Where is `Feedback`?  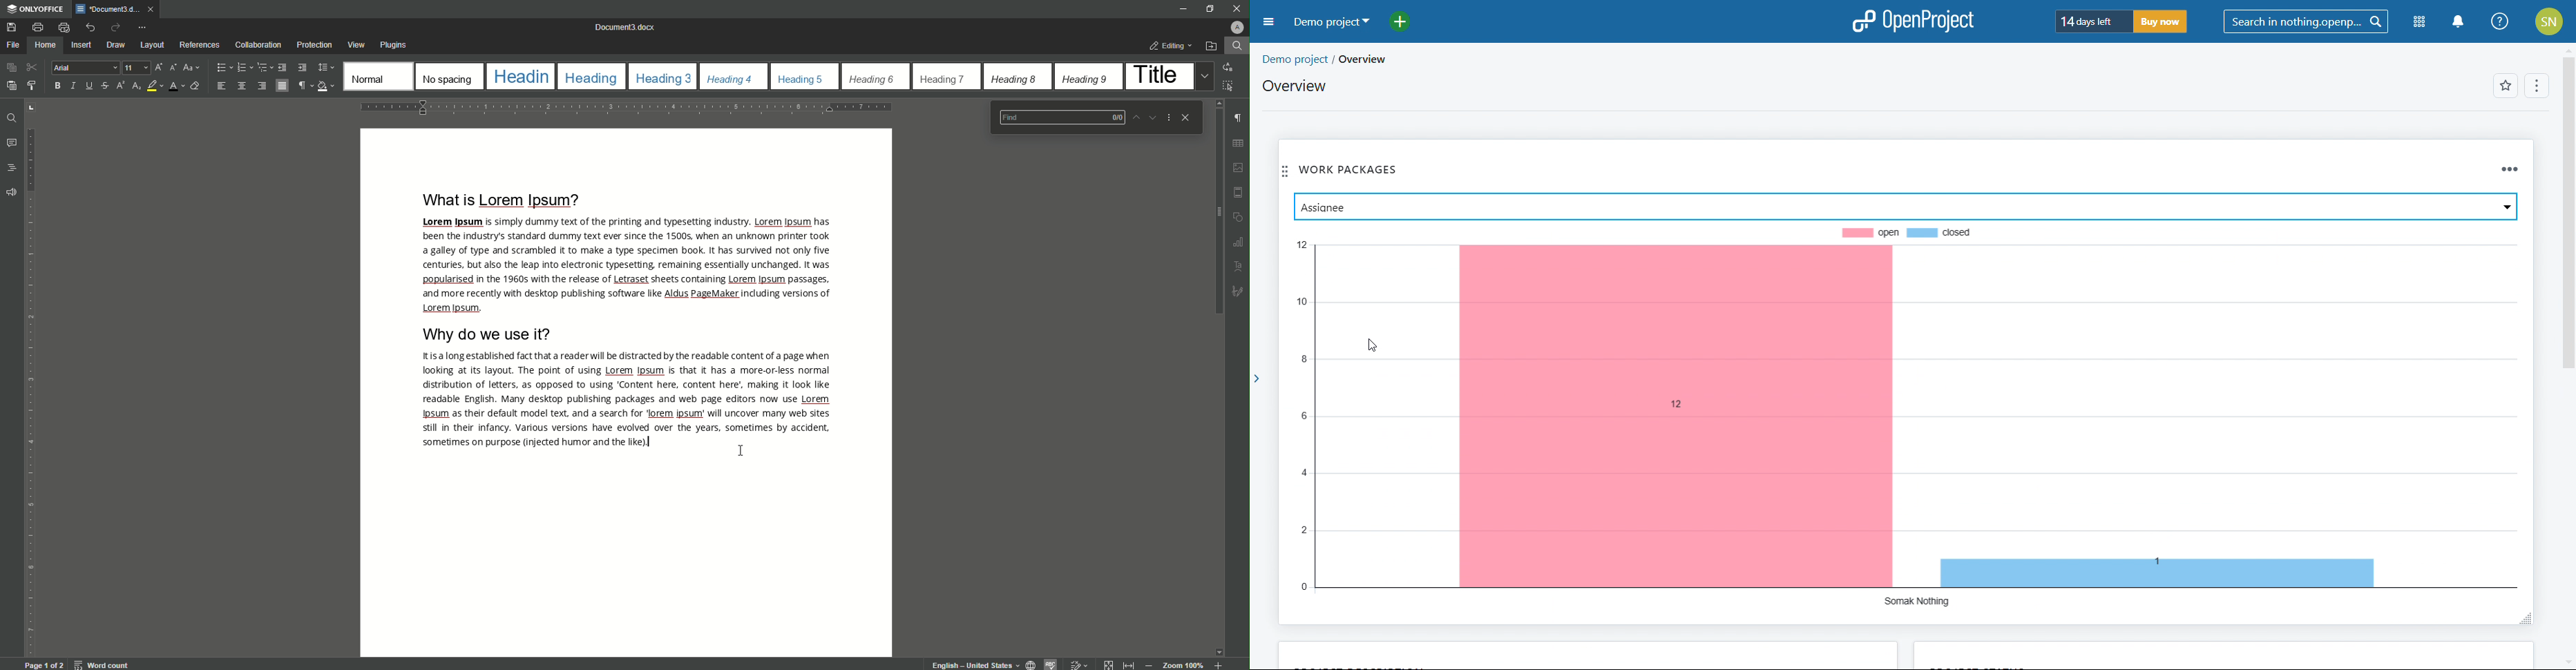 Feedback is located at coordinates (14, 191).